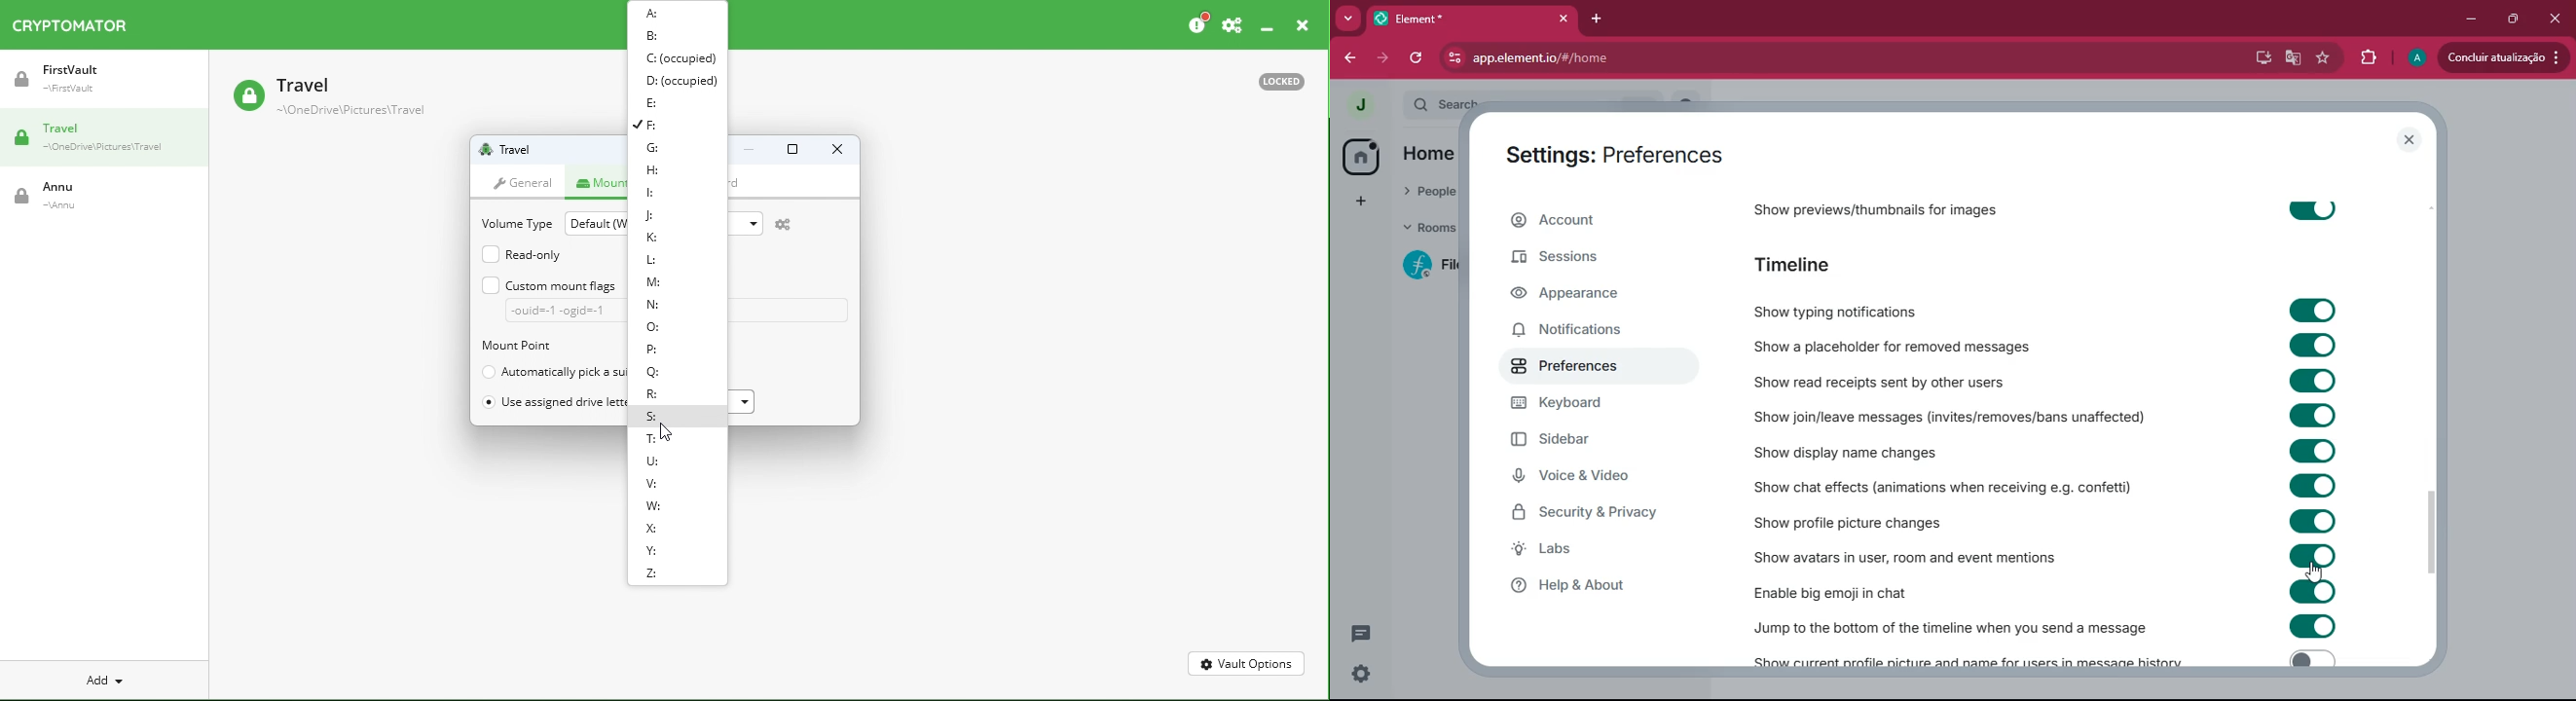 This screenshot has height=728, width=2576. Describe the element at coordinates (1932, 556) in the screenshot. I see `show avatars in user, room and event mentions` at that location.